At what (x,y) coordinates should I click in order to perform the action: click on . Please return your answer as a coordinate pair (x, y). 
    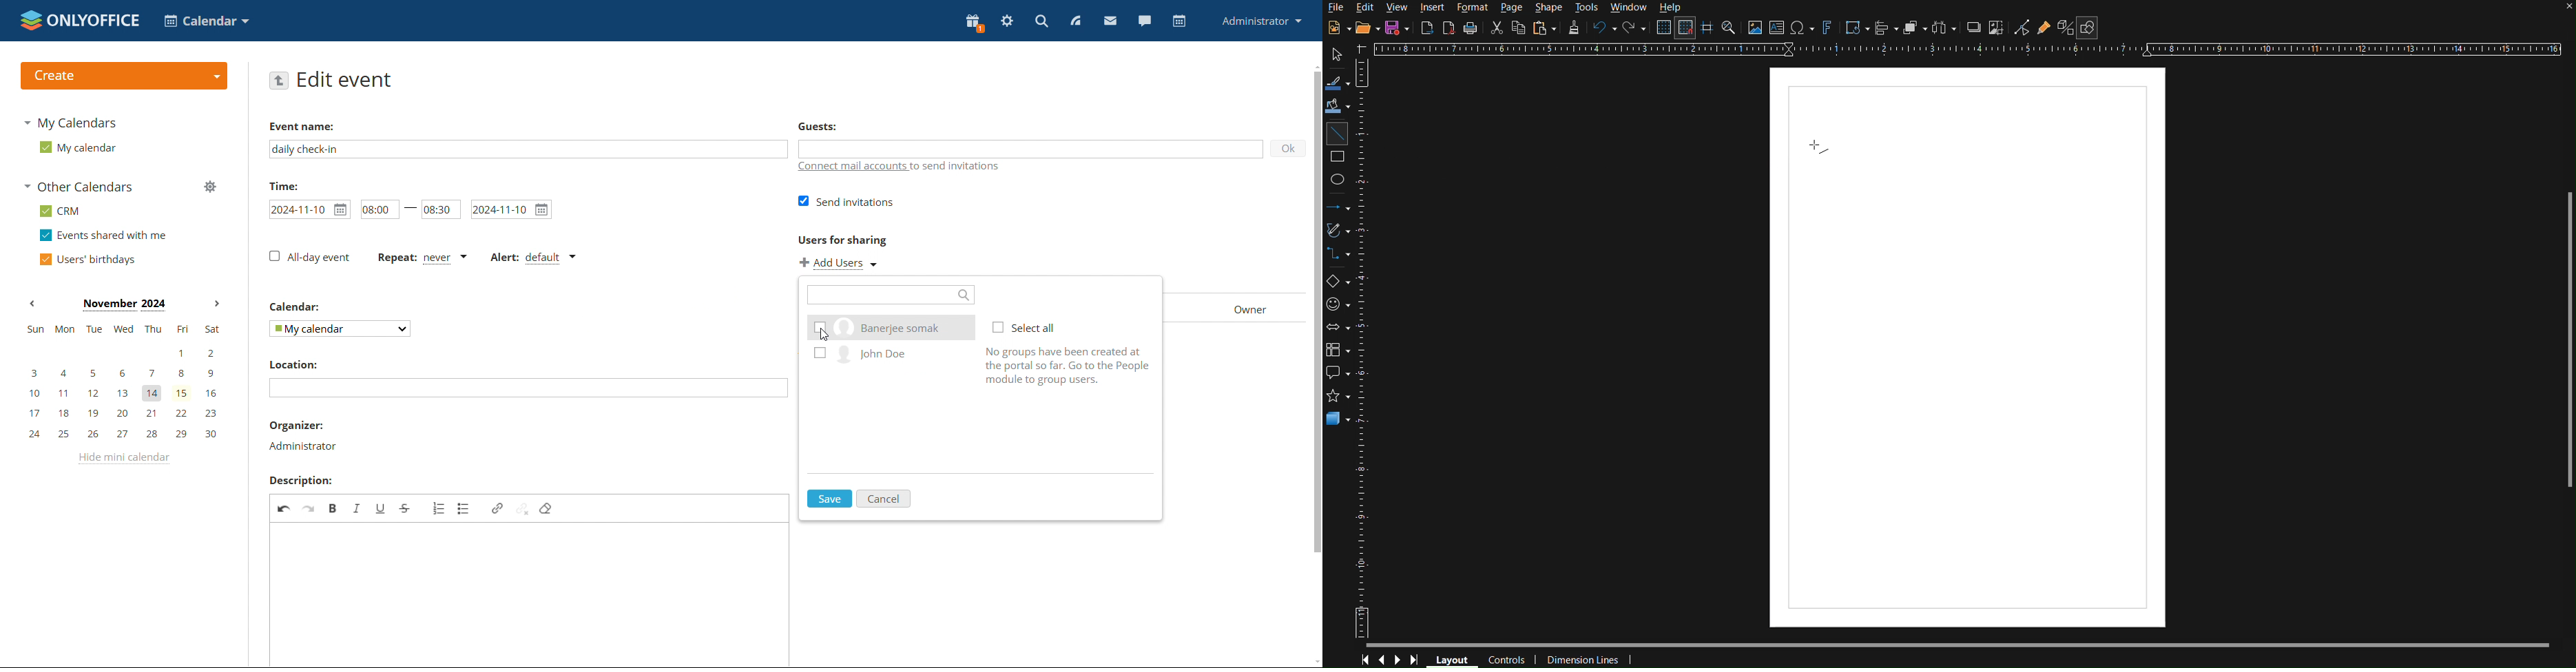
    Looking at the image, I should click on (1334, 28).